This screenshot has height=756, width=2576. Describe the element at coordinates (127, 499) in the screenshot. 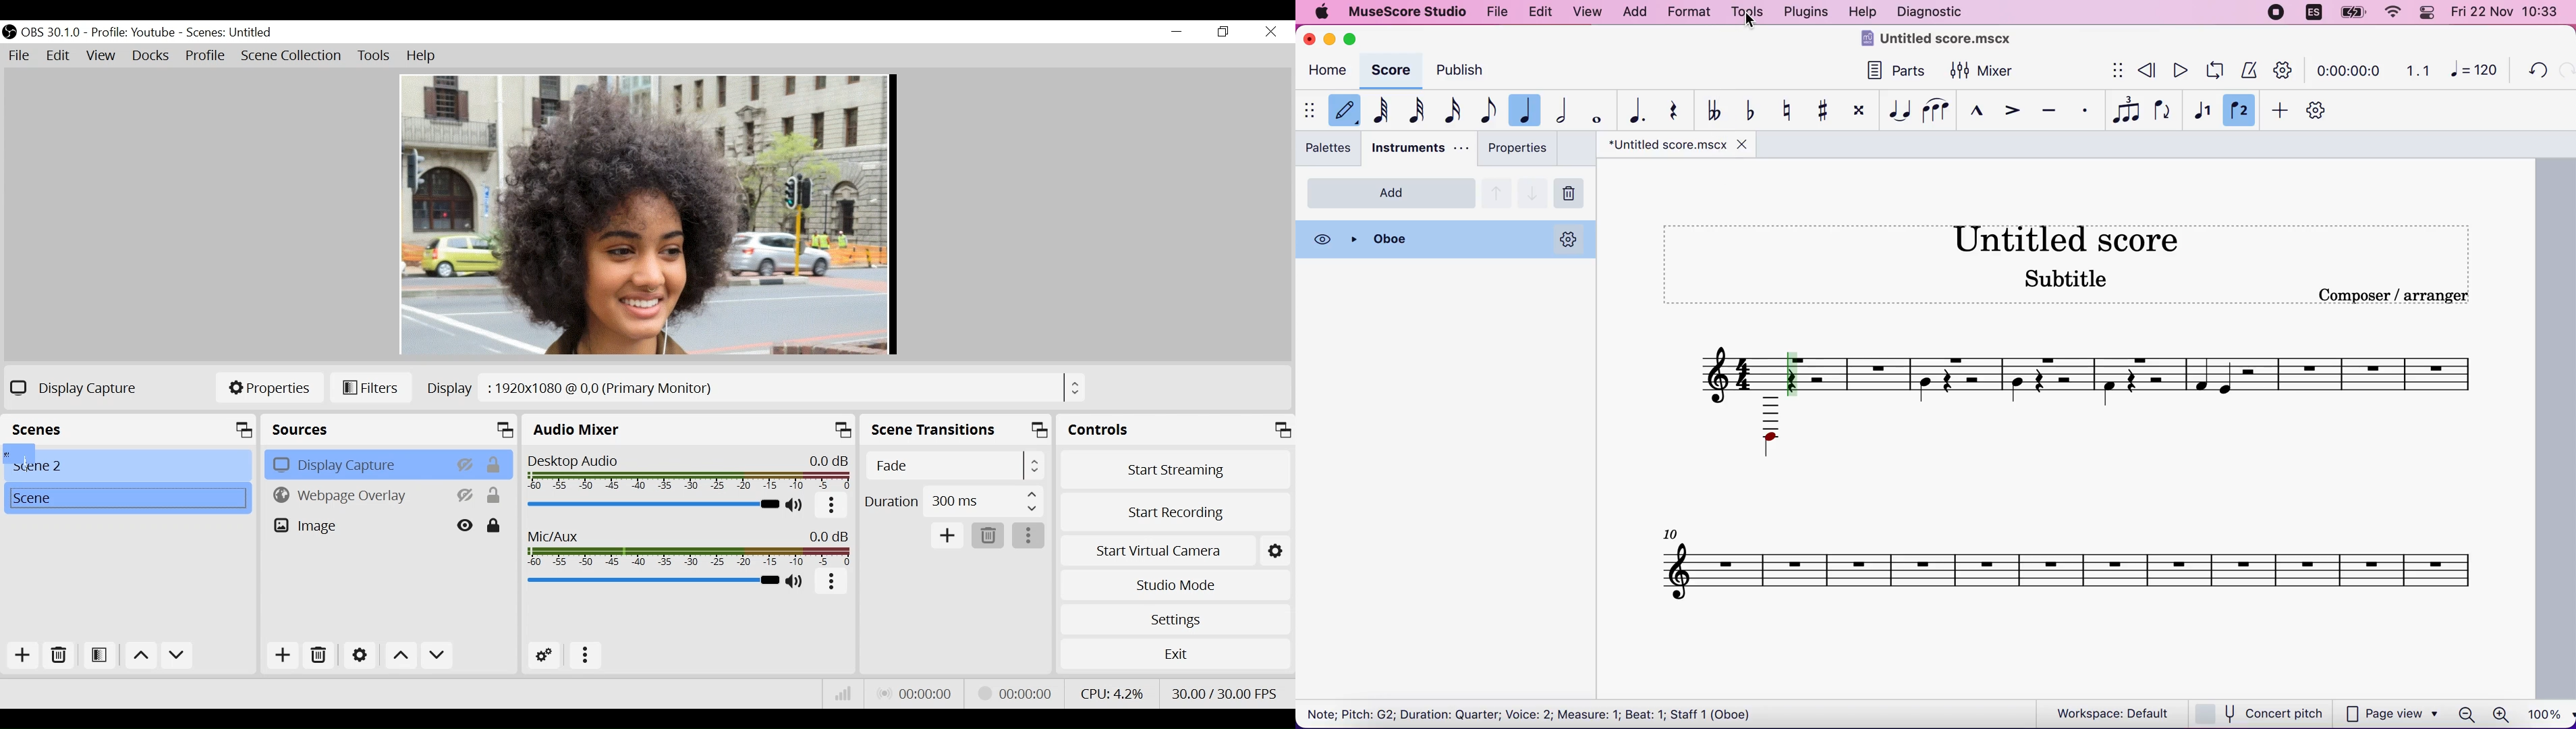

I see `Scene` at that location.